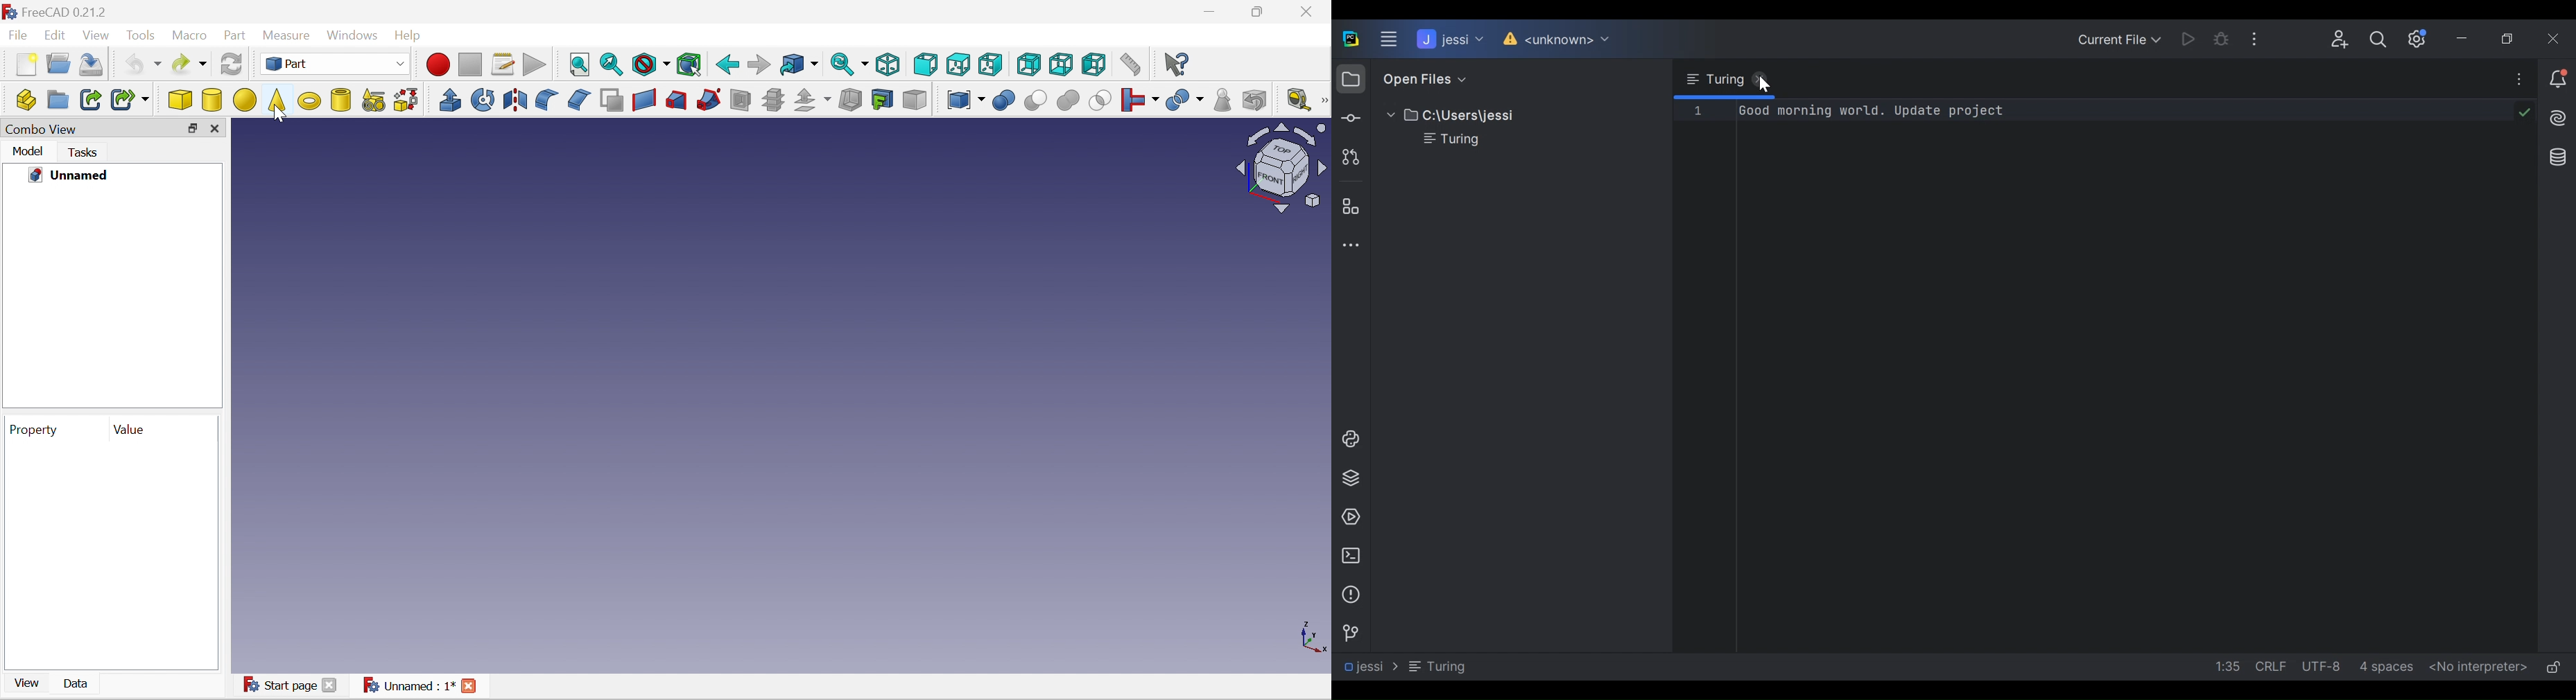  What do you see at coordinates (1061, 65) in the screenshot?
I see `Bottom` at bounding box center [1061, 65].